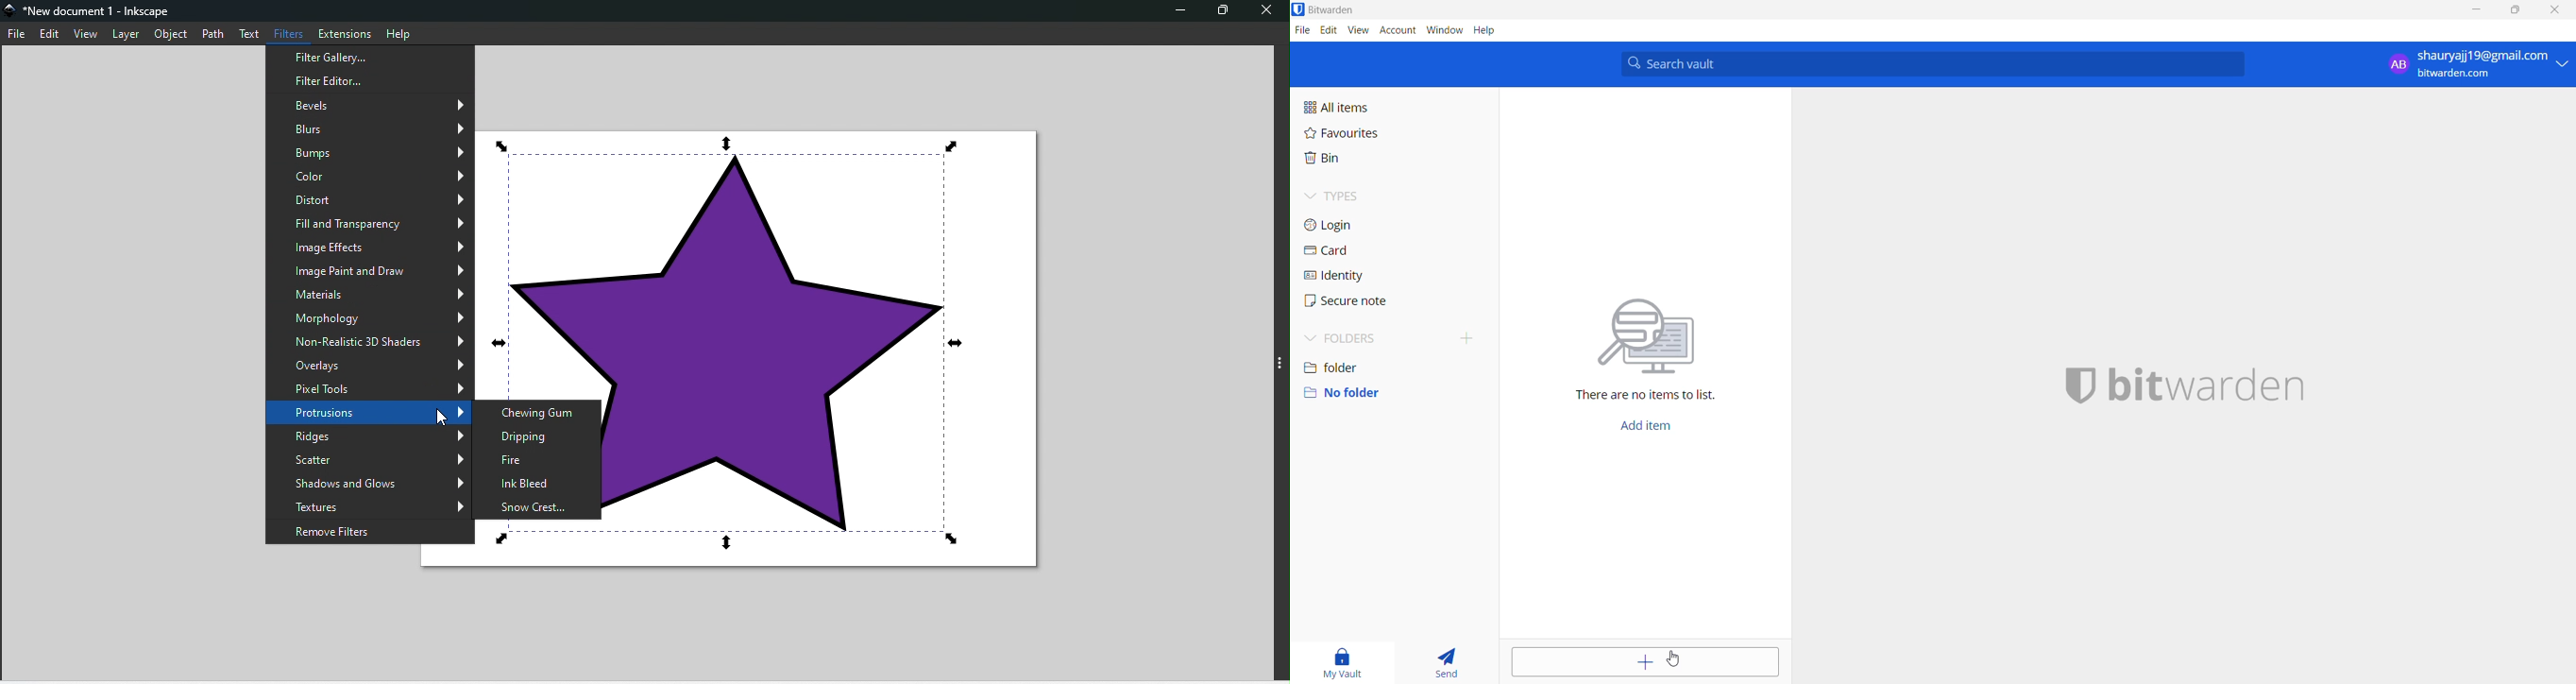 Image resolution: width=2576 pixels, height=700 pixels. Describe the element at coordinates (1339, 11) in the screenshot. I see `application name and logo` at that location.